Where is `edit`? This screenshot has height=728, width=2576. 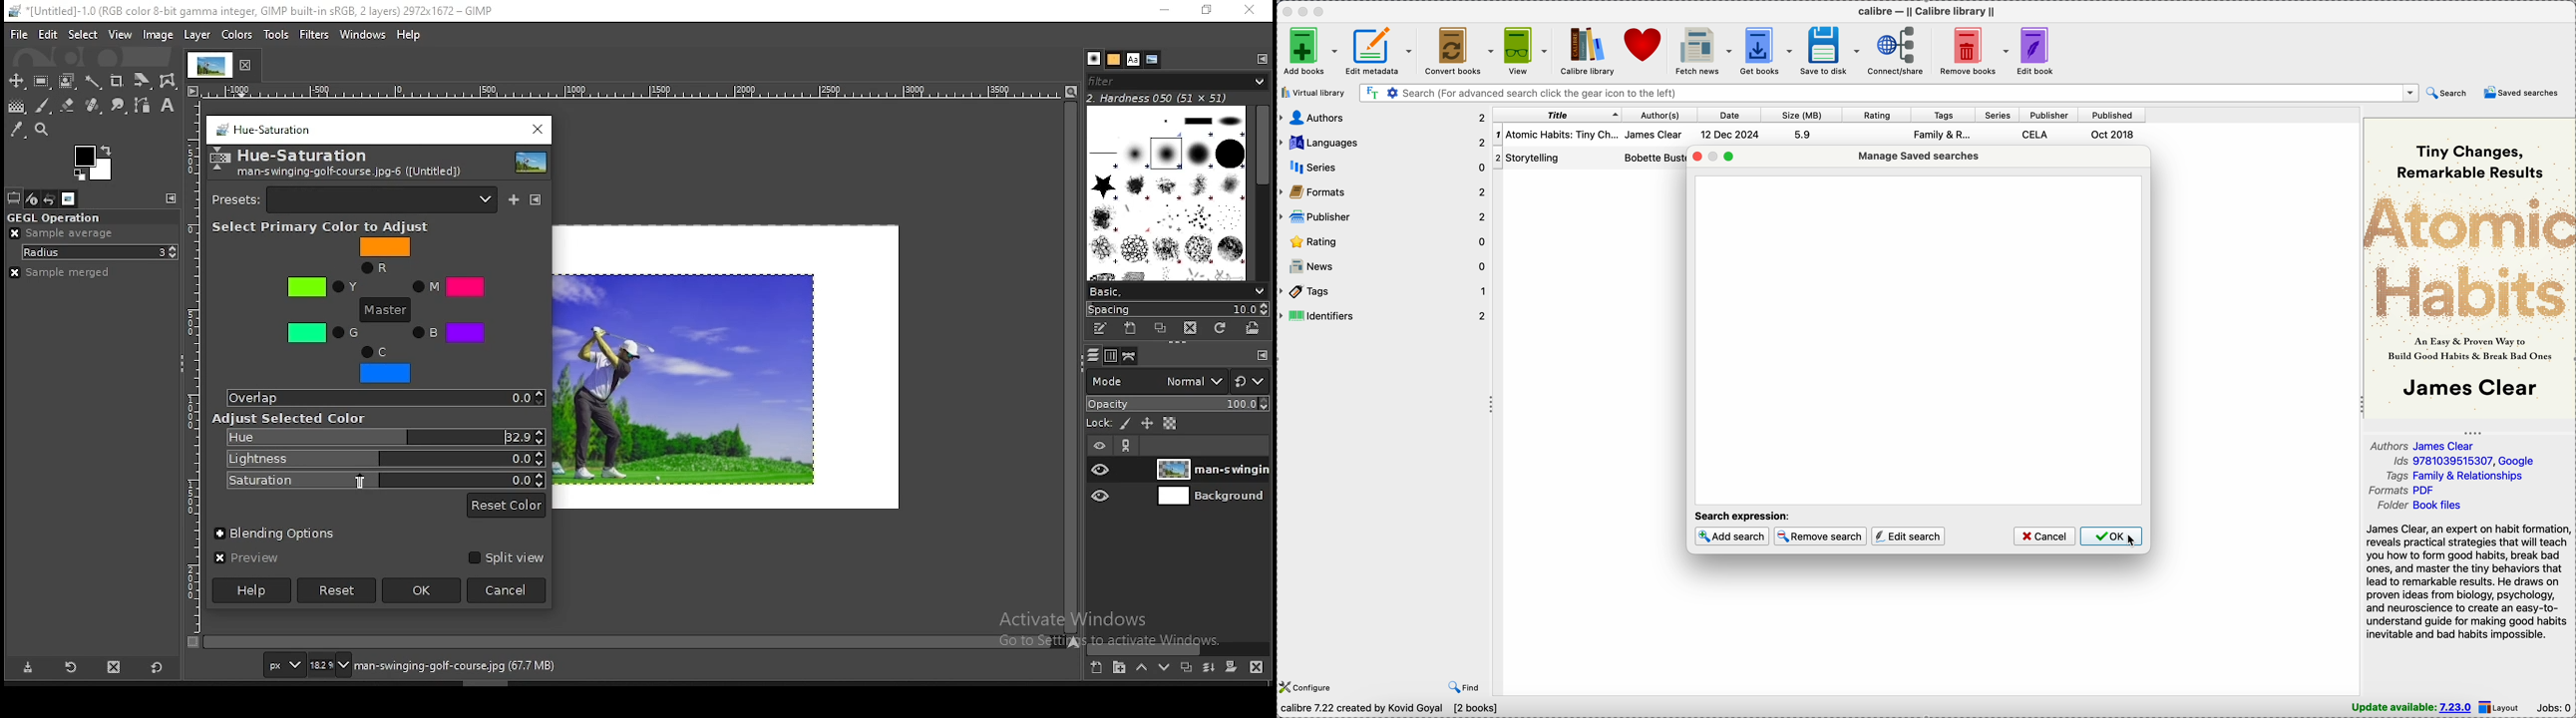 edit is located at coordinates (48, 34).